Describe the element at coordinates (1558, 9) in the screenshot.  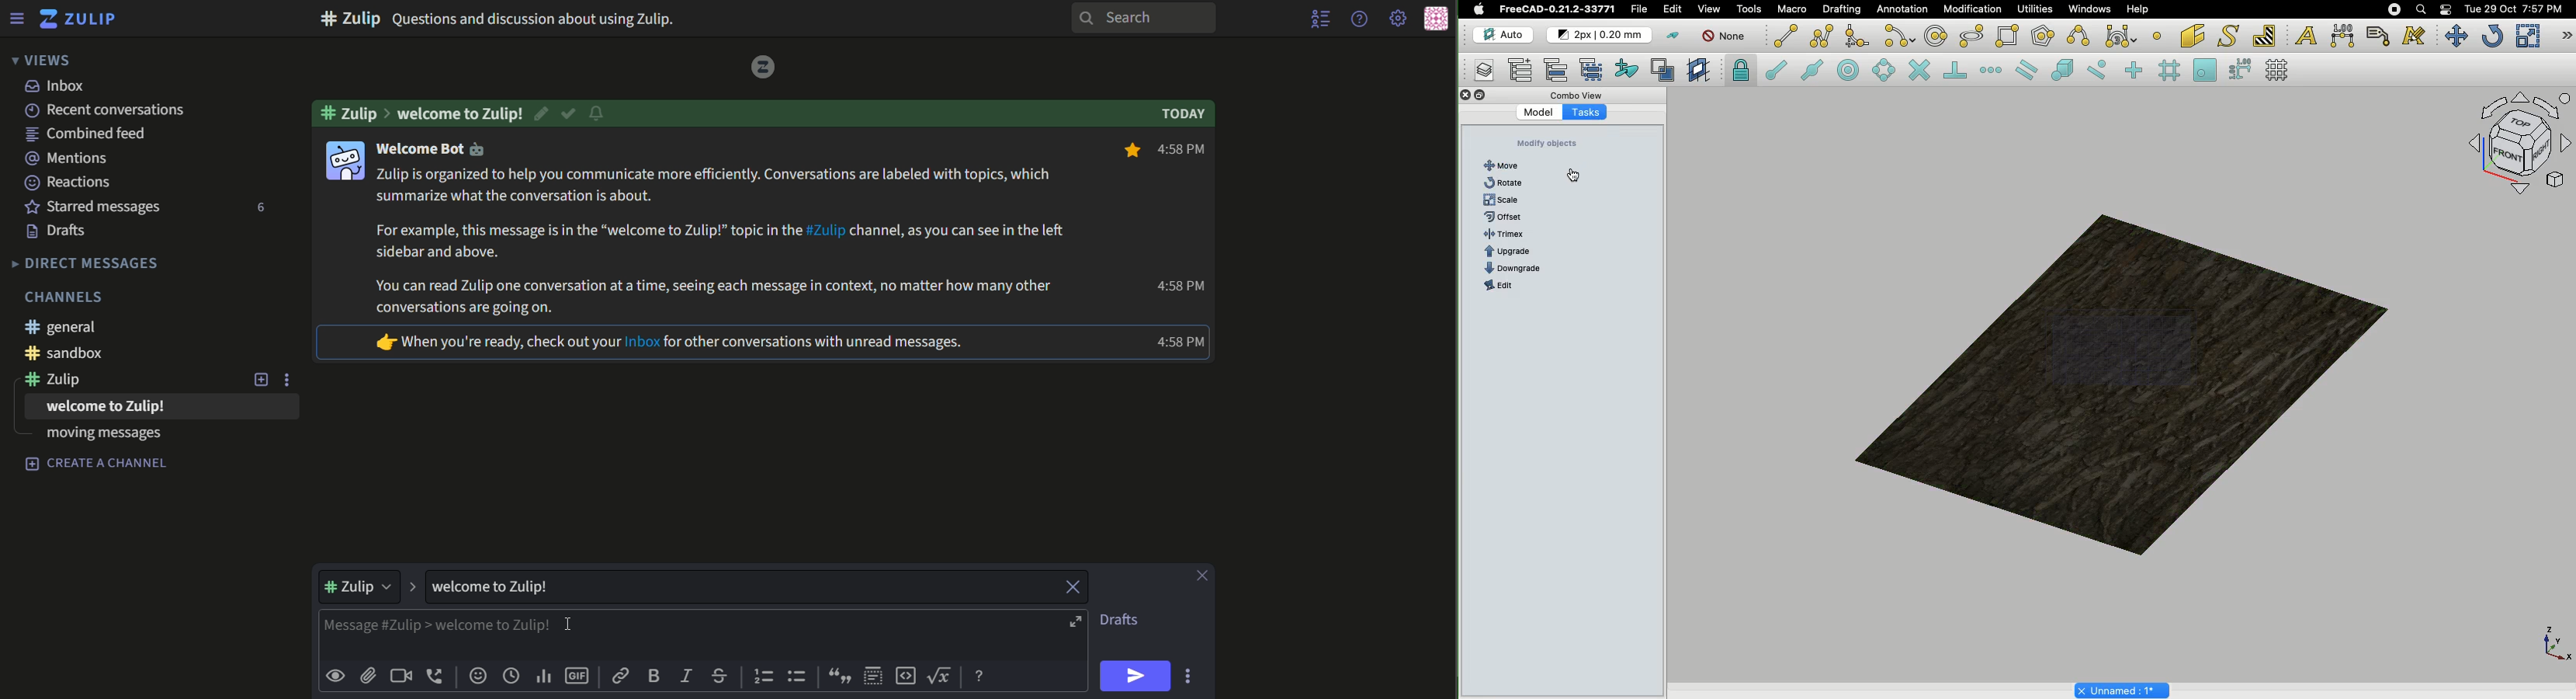
I see `FreeCAD` at that location.